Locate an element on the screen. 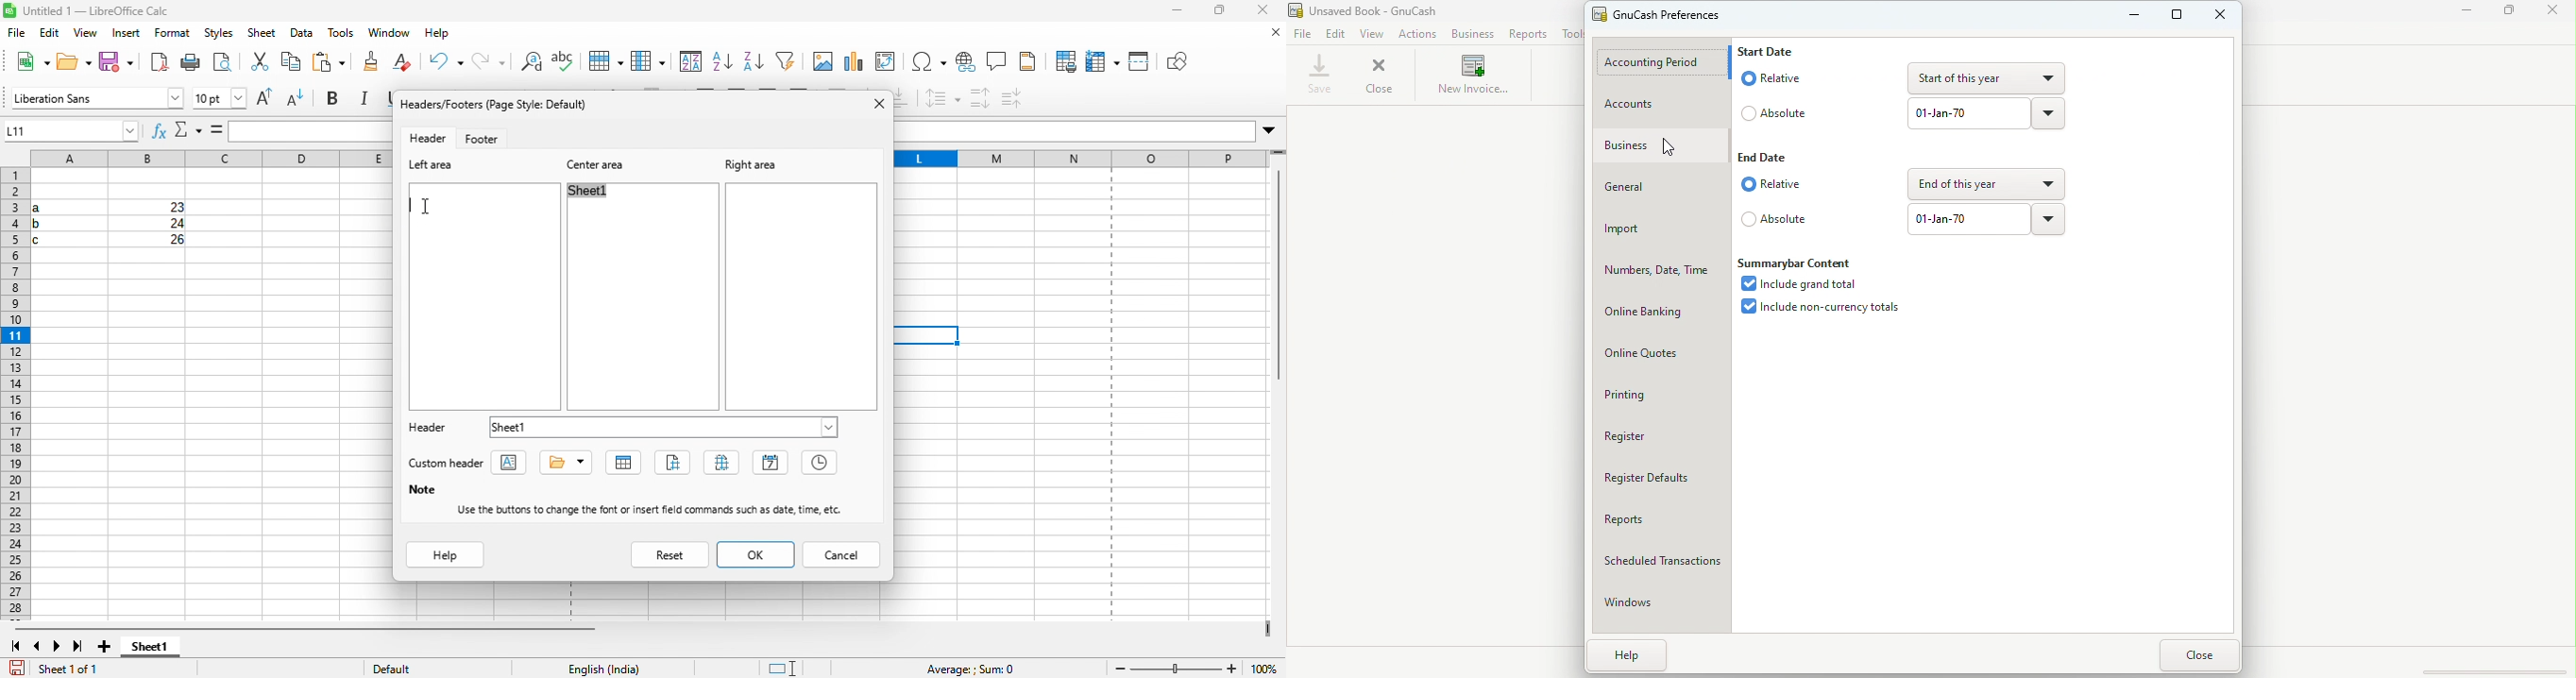 The image size is (2576, 700). File name is located at coordinates (1385, 10).